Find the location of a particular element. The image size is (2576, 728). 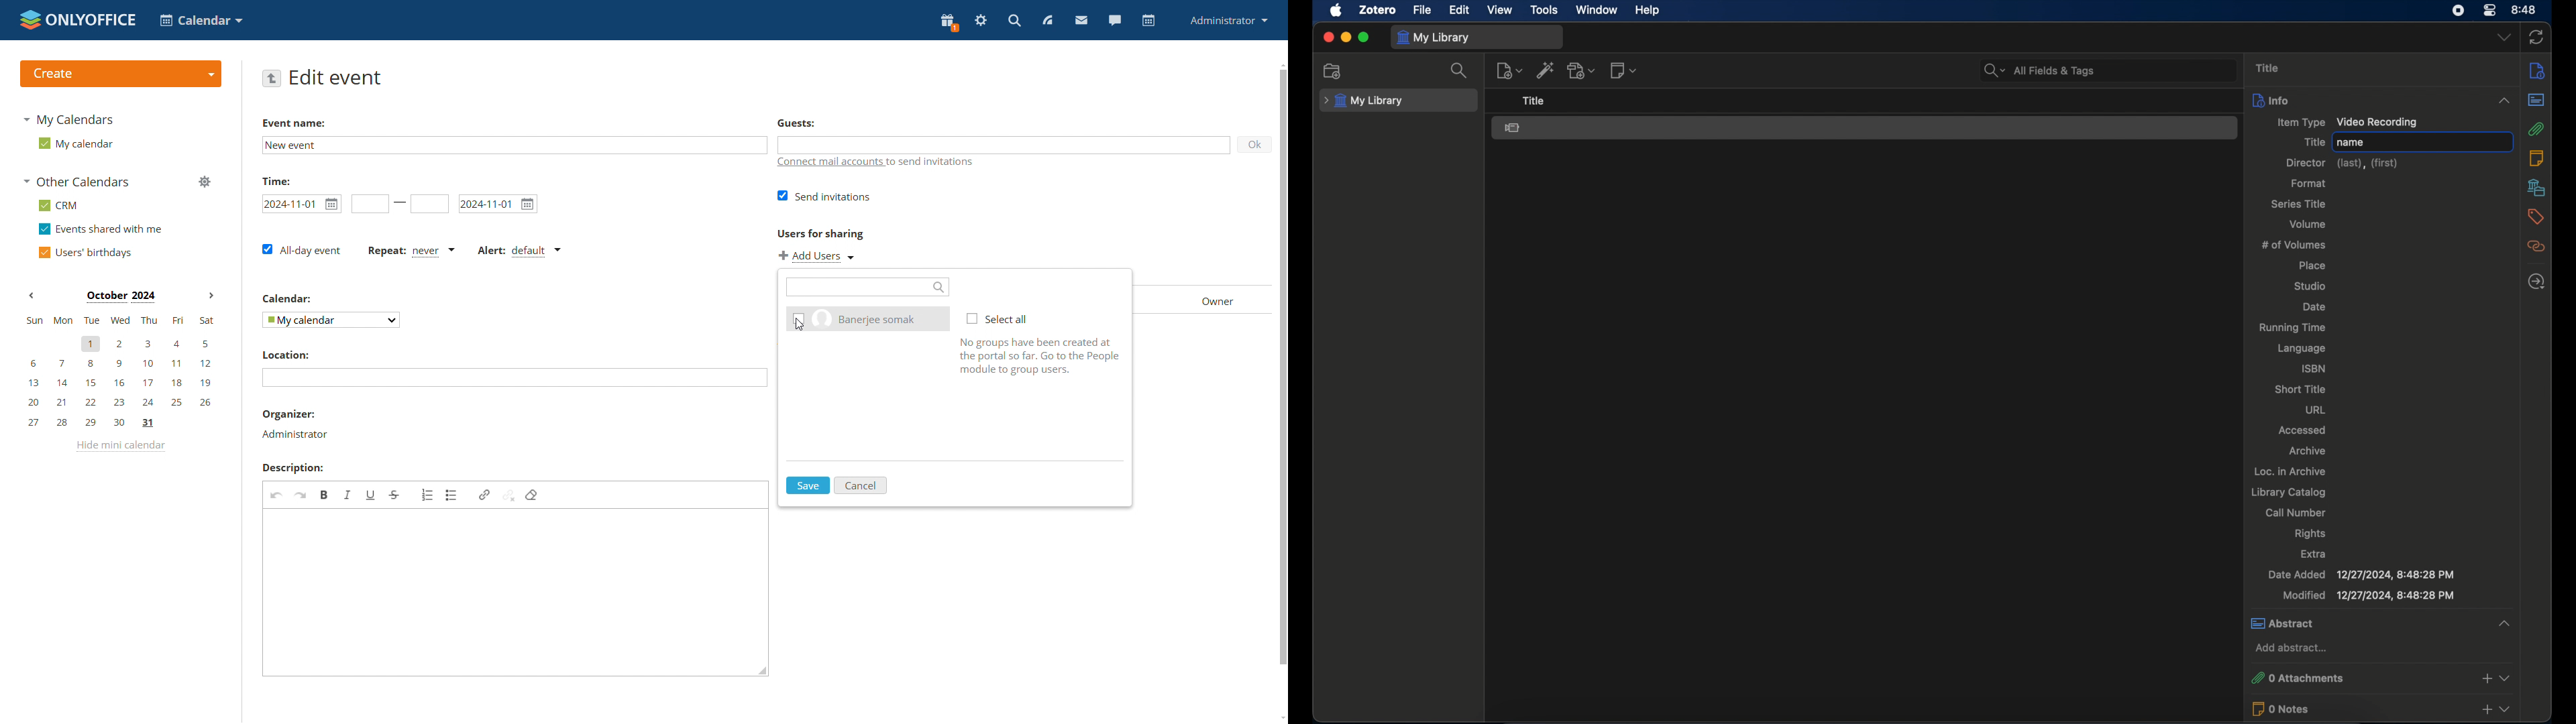

studio is located at coordinates (2310, 287).